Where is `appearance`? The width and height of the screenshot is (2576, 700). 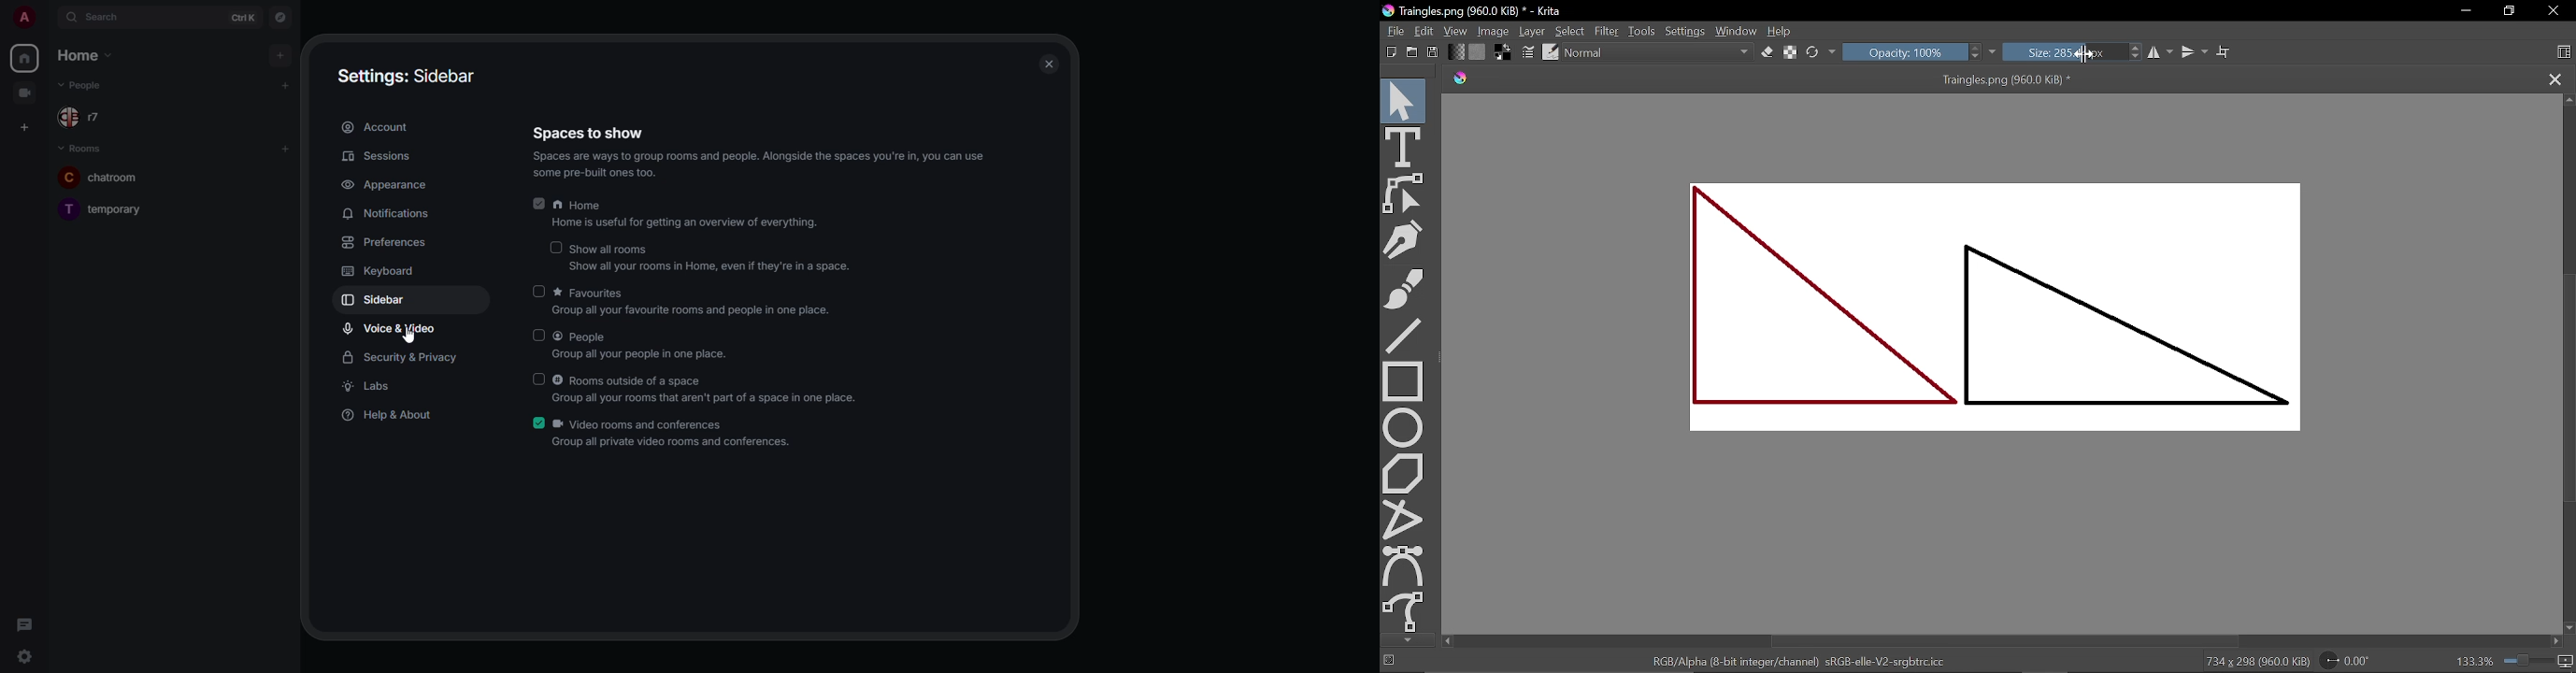
appearance is located at coordinates (387, 187).